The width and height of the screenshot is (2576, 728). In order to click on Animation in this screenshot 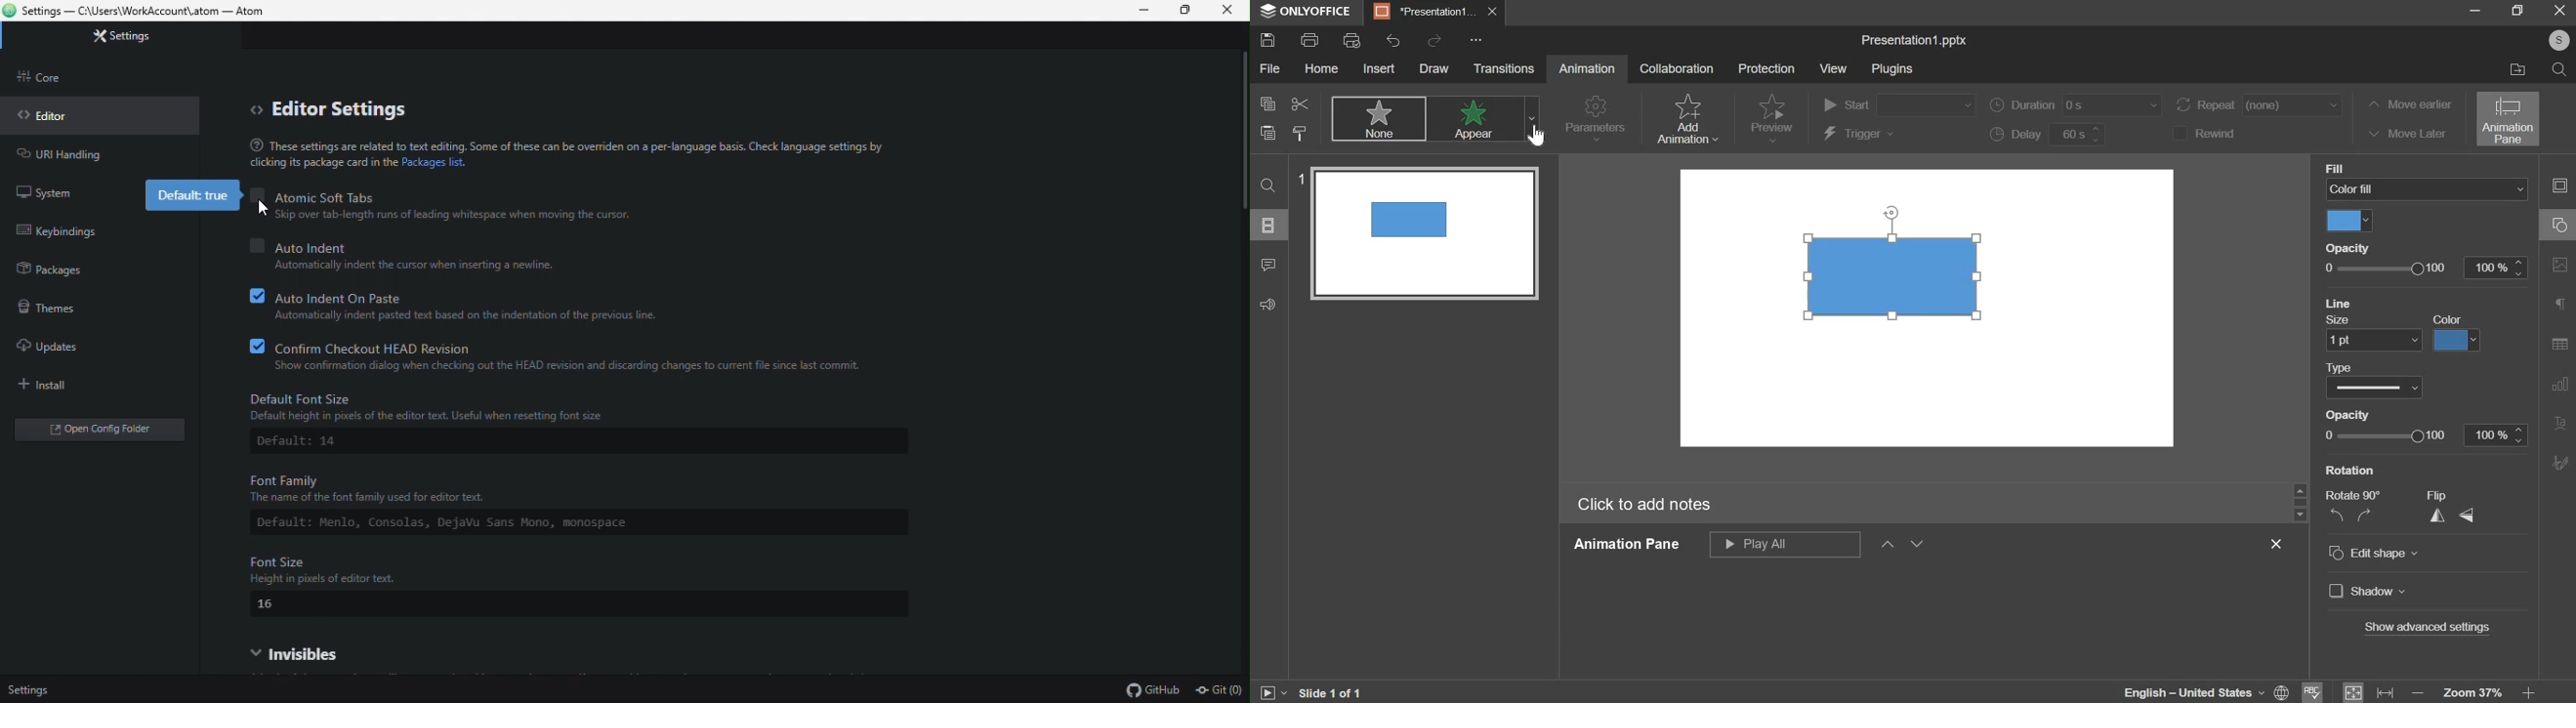, I will do `click(1589, 70)`.